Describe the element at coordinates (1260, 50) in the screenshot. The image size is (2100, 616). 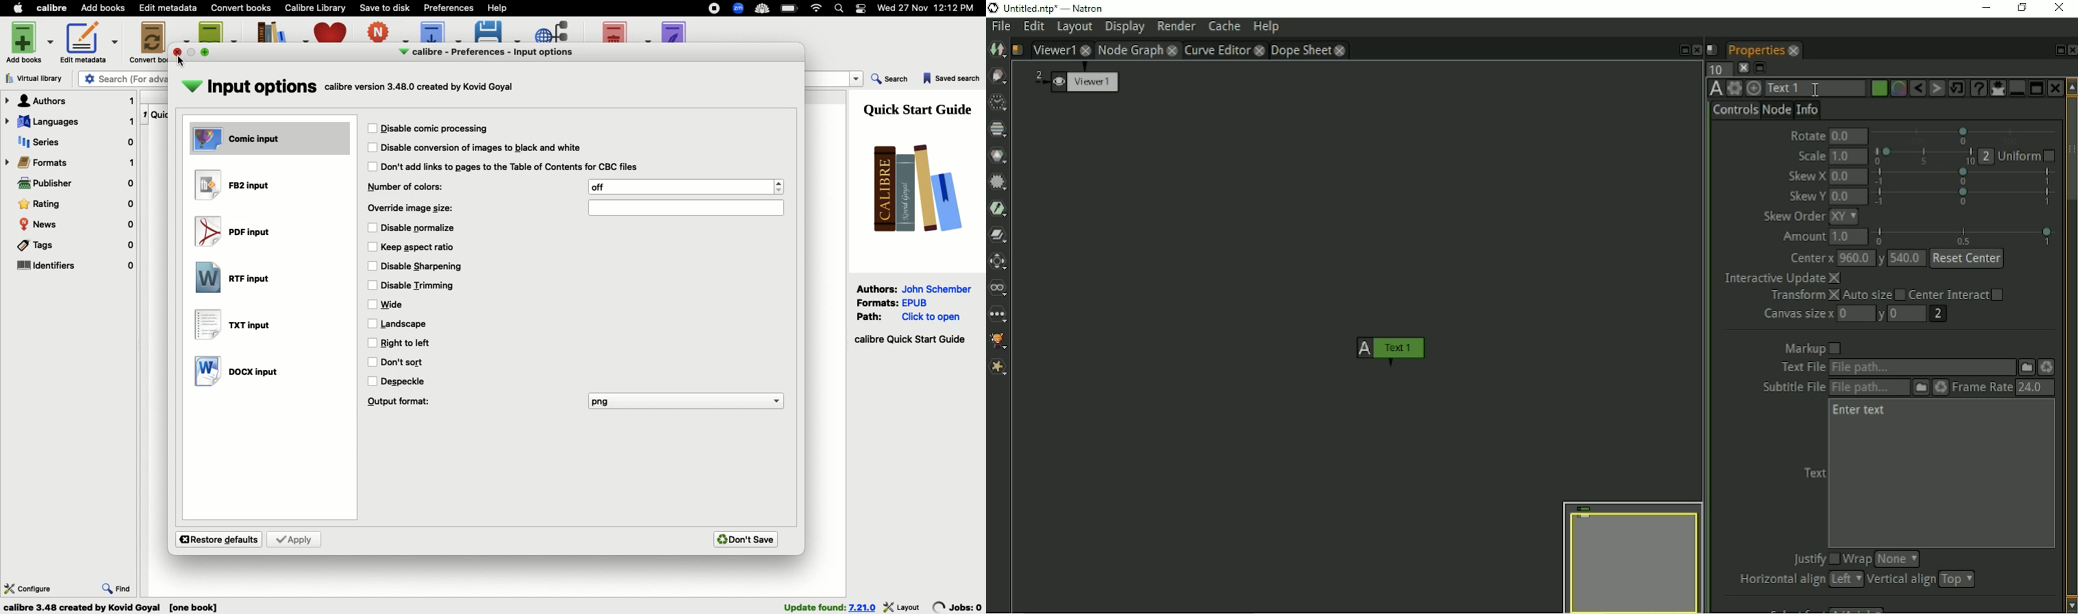
I see `close` at that location.